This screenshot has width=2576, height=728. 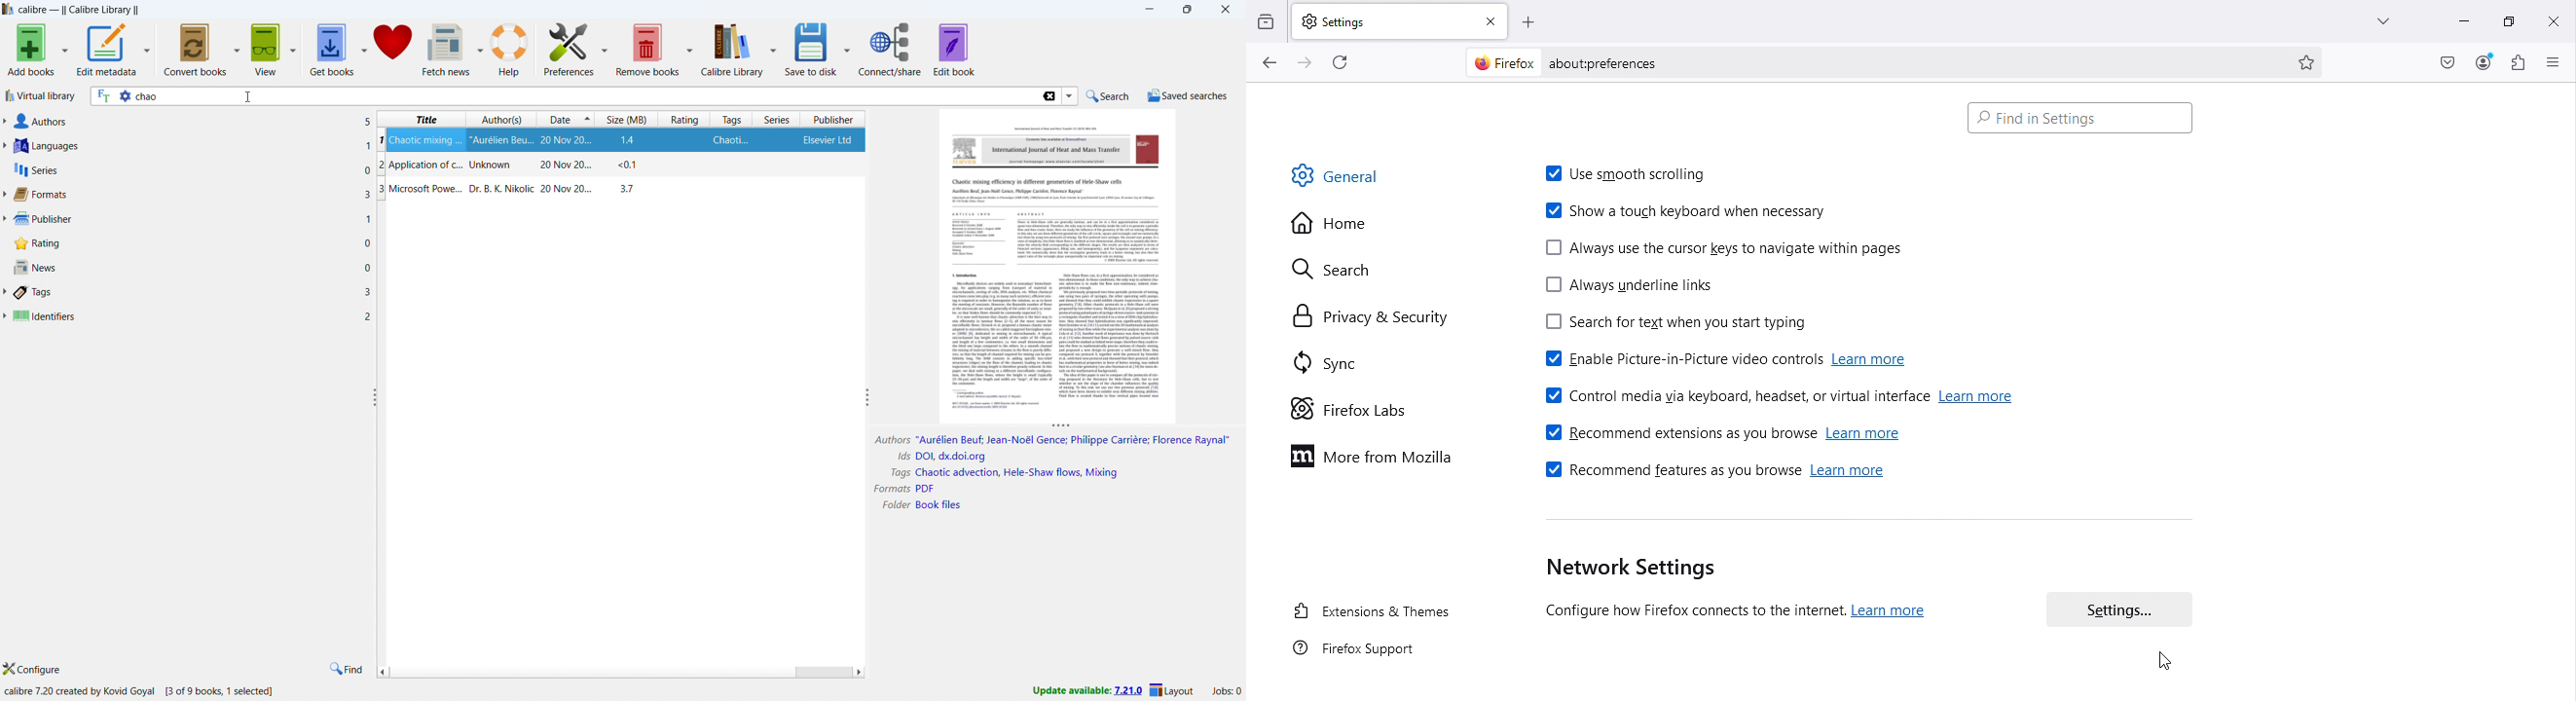 What do you see at coordinates (5, 316) in the screenshot?
I see `expand identifiers` at bounding box center [5, 316].